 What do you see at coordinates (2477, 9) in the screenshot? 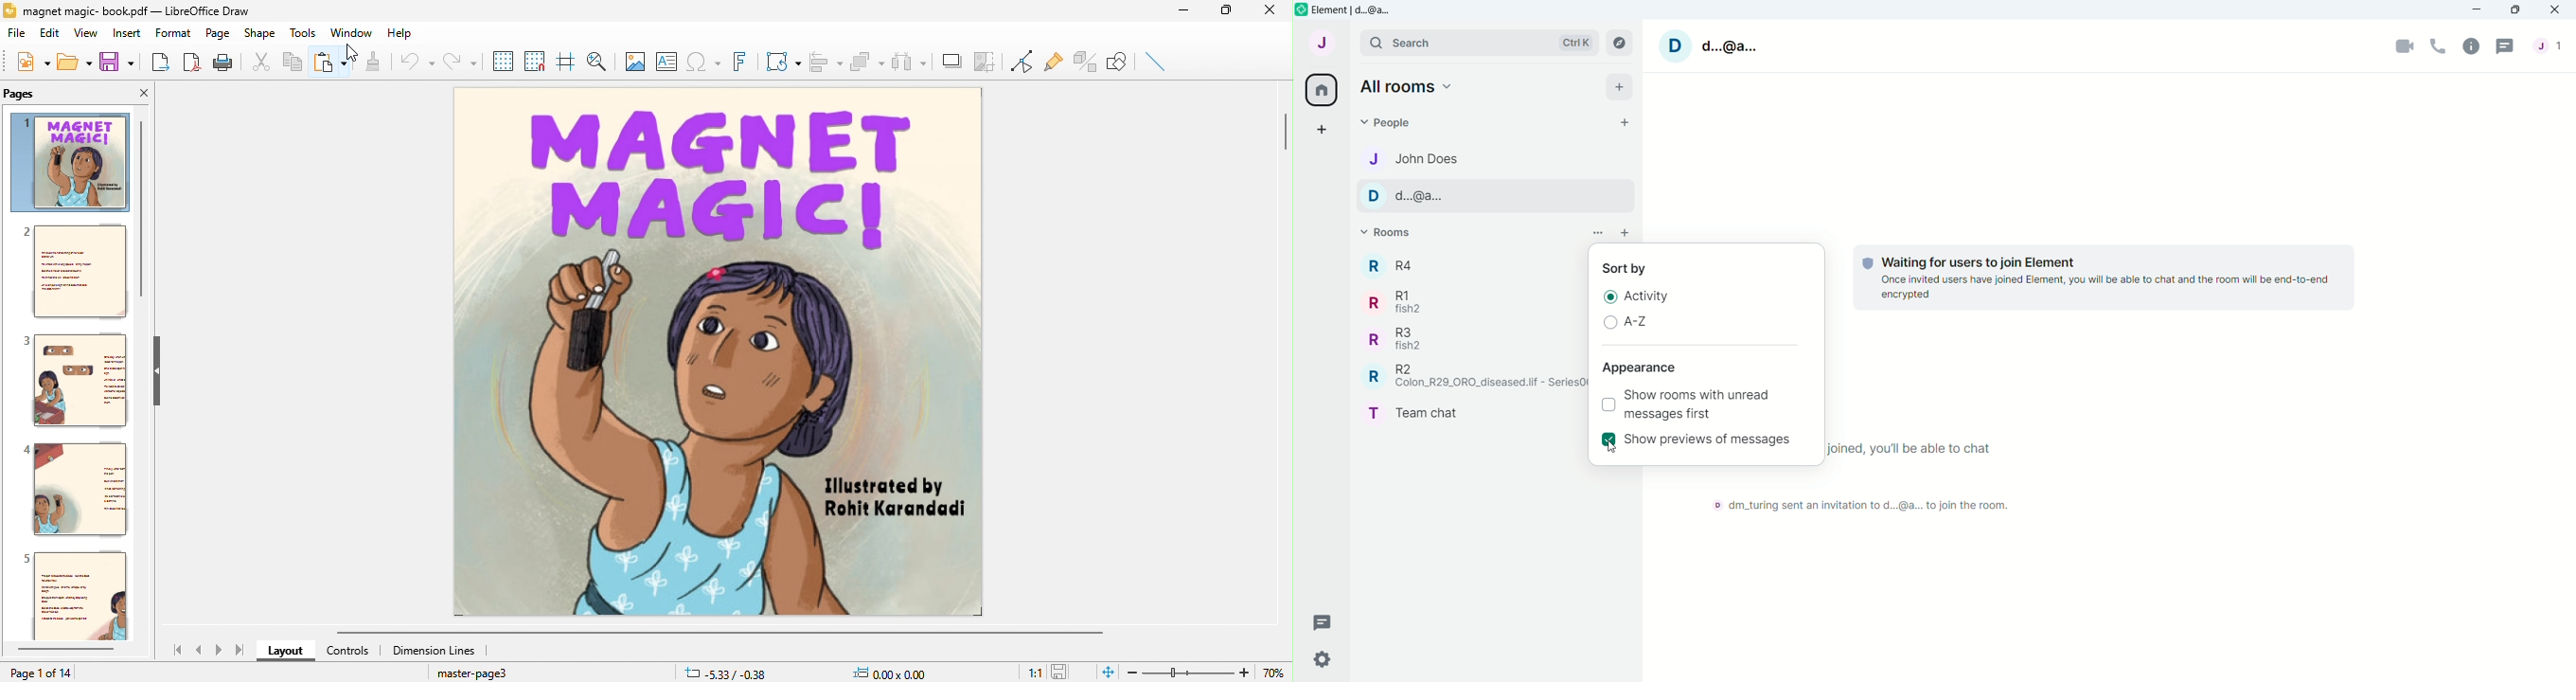
I see `Minimize` at bounding box center [2477, 9].